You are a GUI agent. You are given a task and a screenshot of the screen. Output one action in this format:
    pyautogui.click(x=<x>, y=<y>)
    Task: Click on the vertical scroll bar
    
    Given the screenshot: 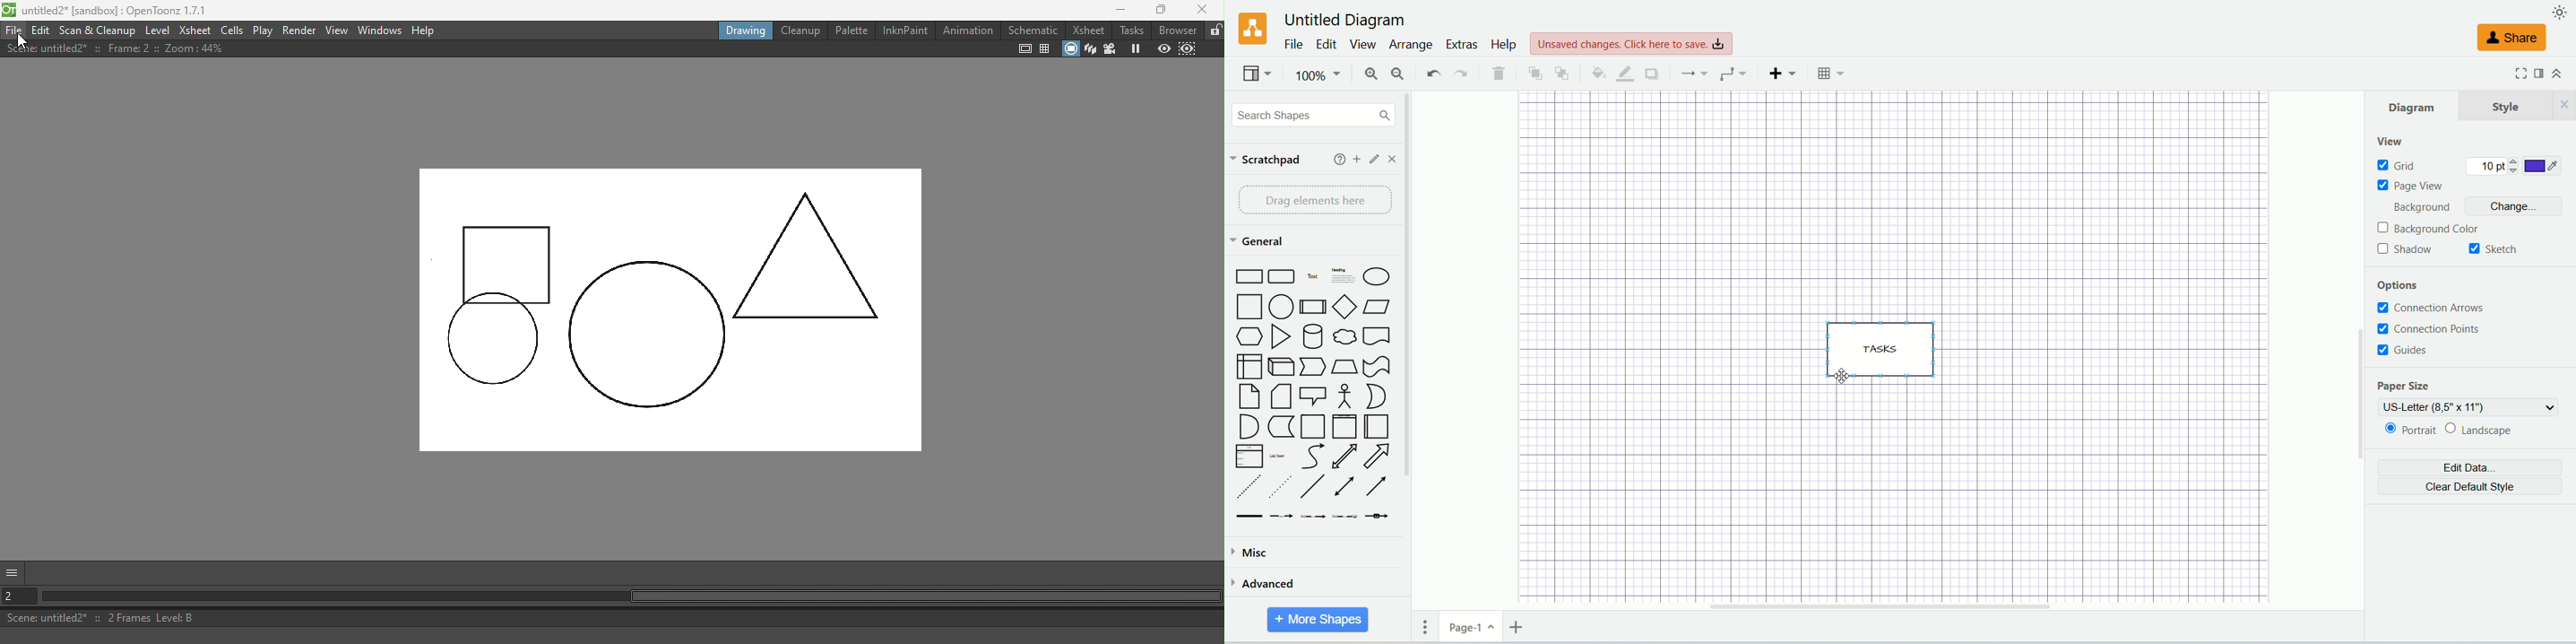 What is the action you would take?
    pyautogui.click(x=1414, y=345)
    